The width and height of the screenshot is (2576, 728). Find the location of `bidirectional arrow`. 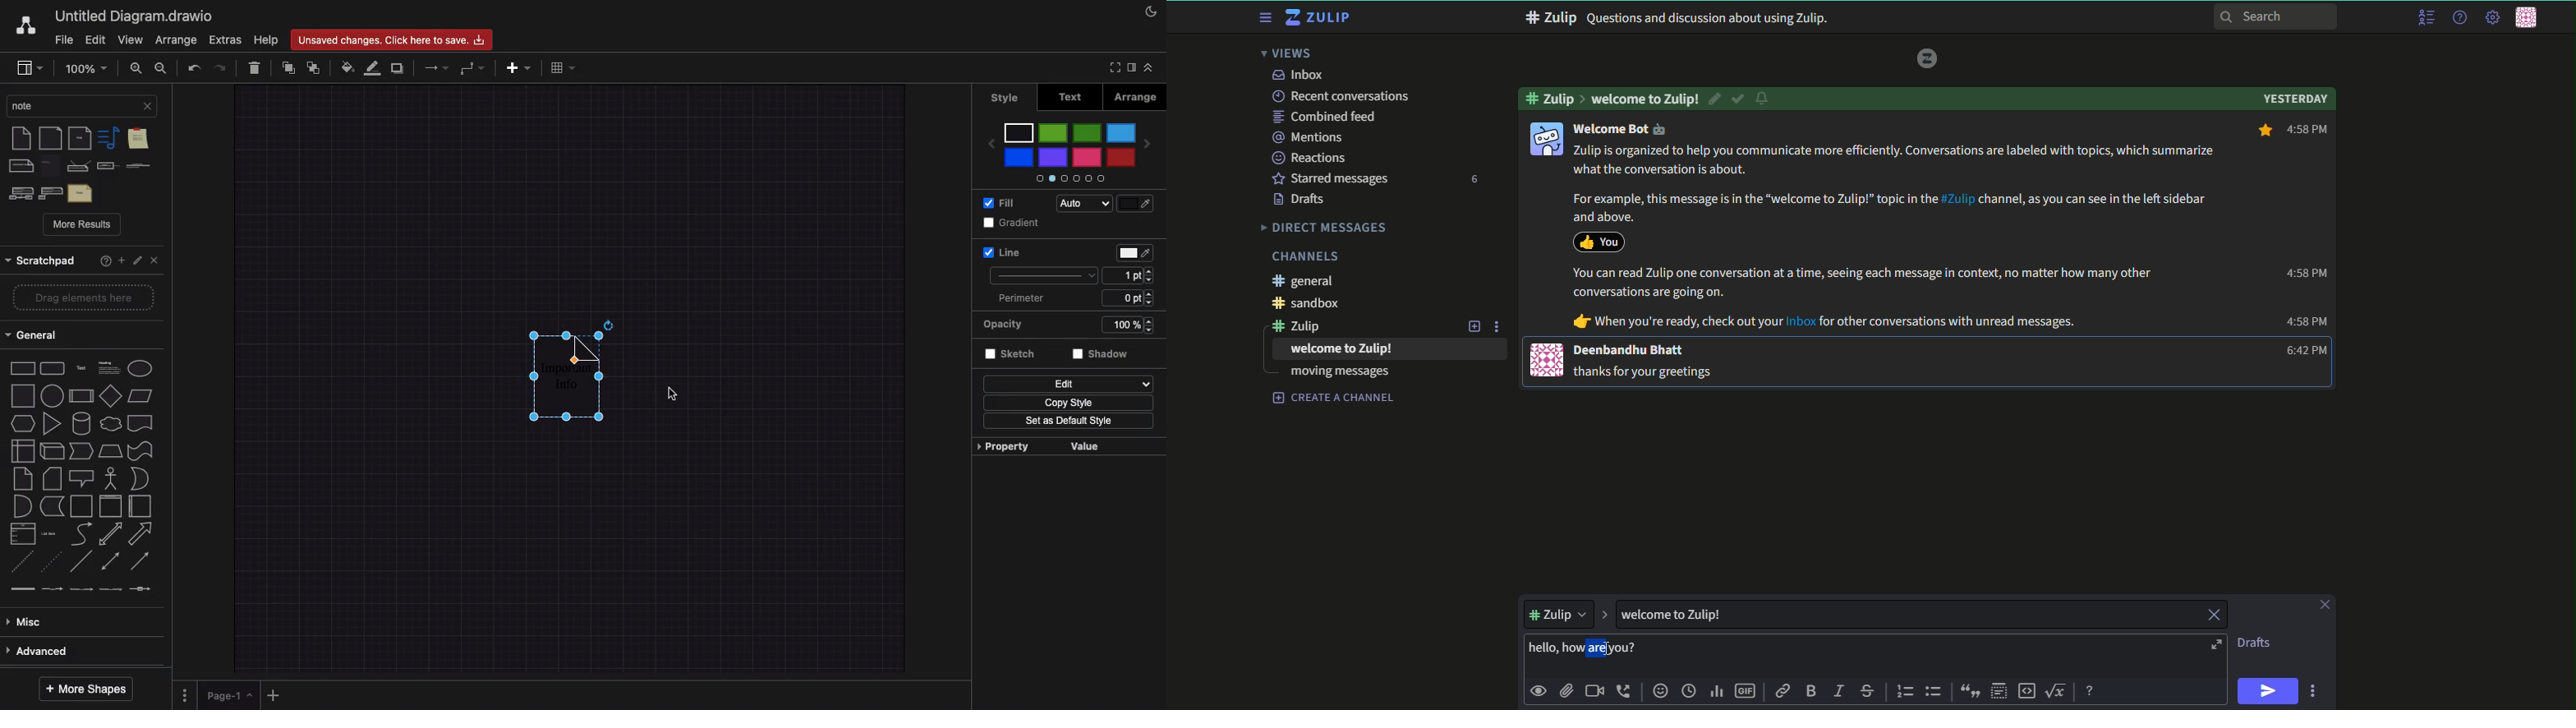

bidirectional arrow is located at coordinates (110, 533).